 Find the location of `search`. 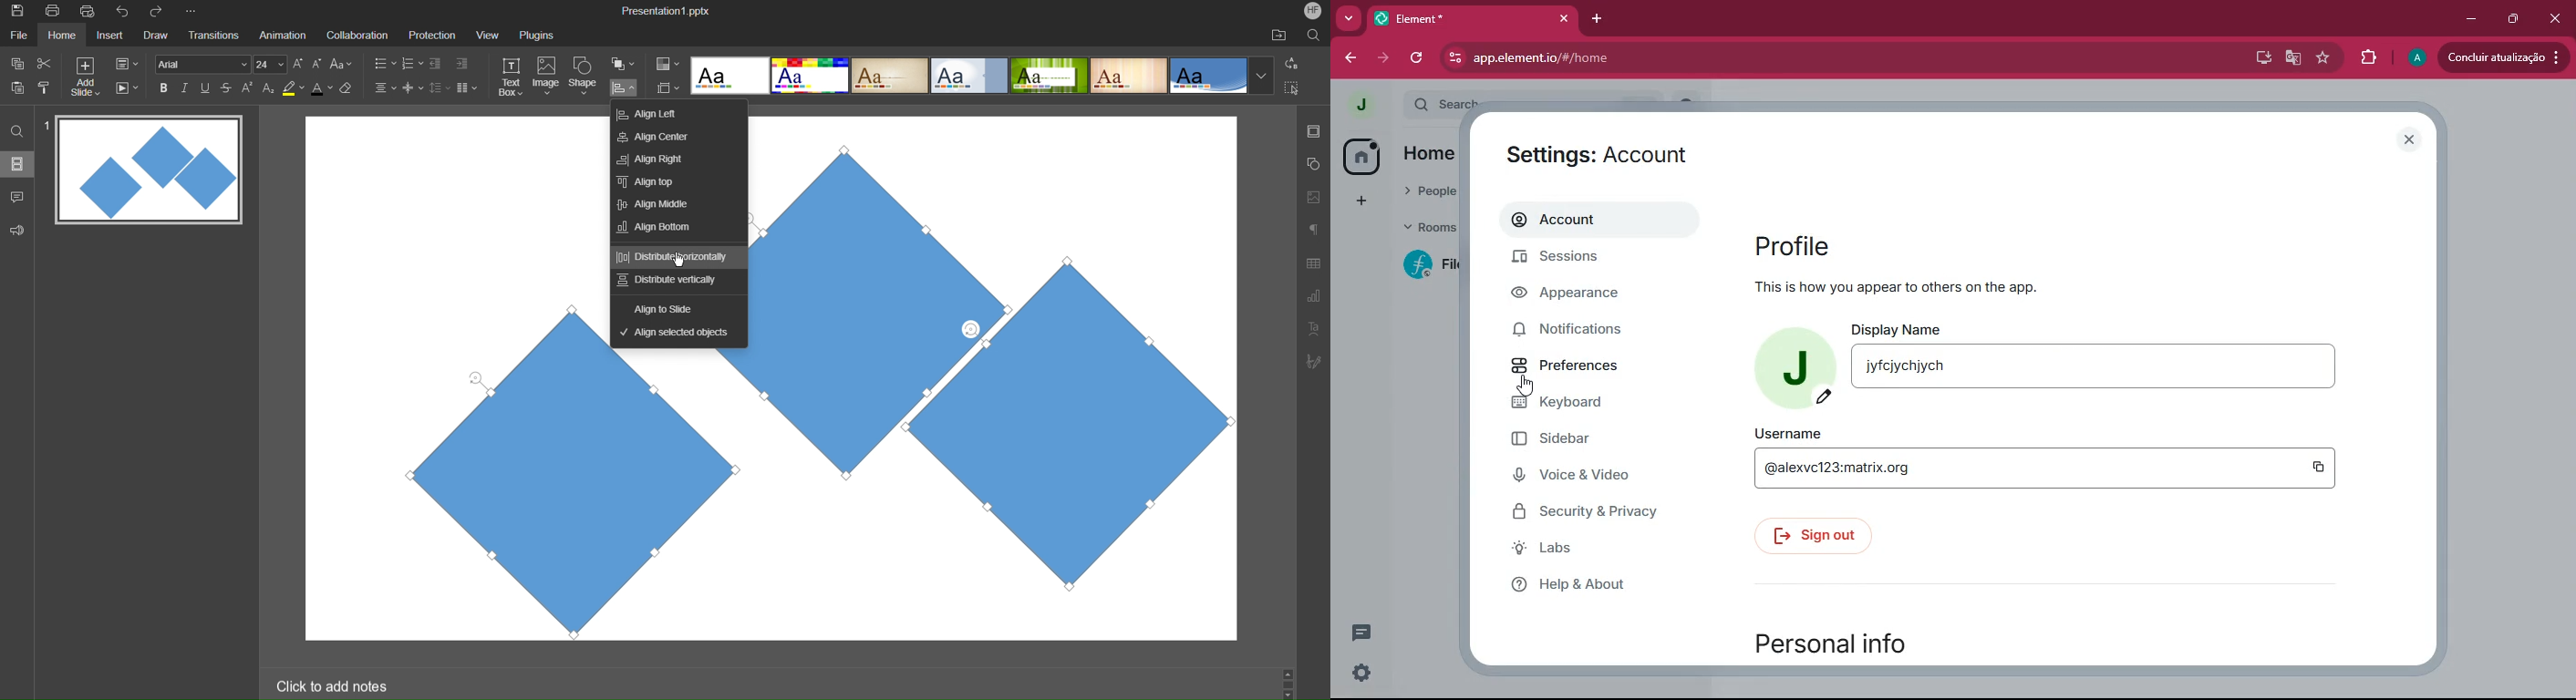

search is located at coordinates (1316, 35).